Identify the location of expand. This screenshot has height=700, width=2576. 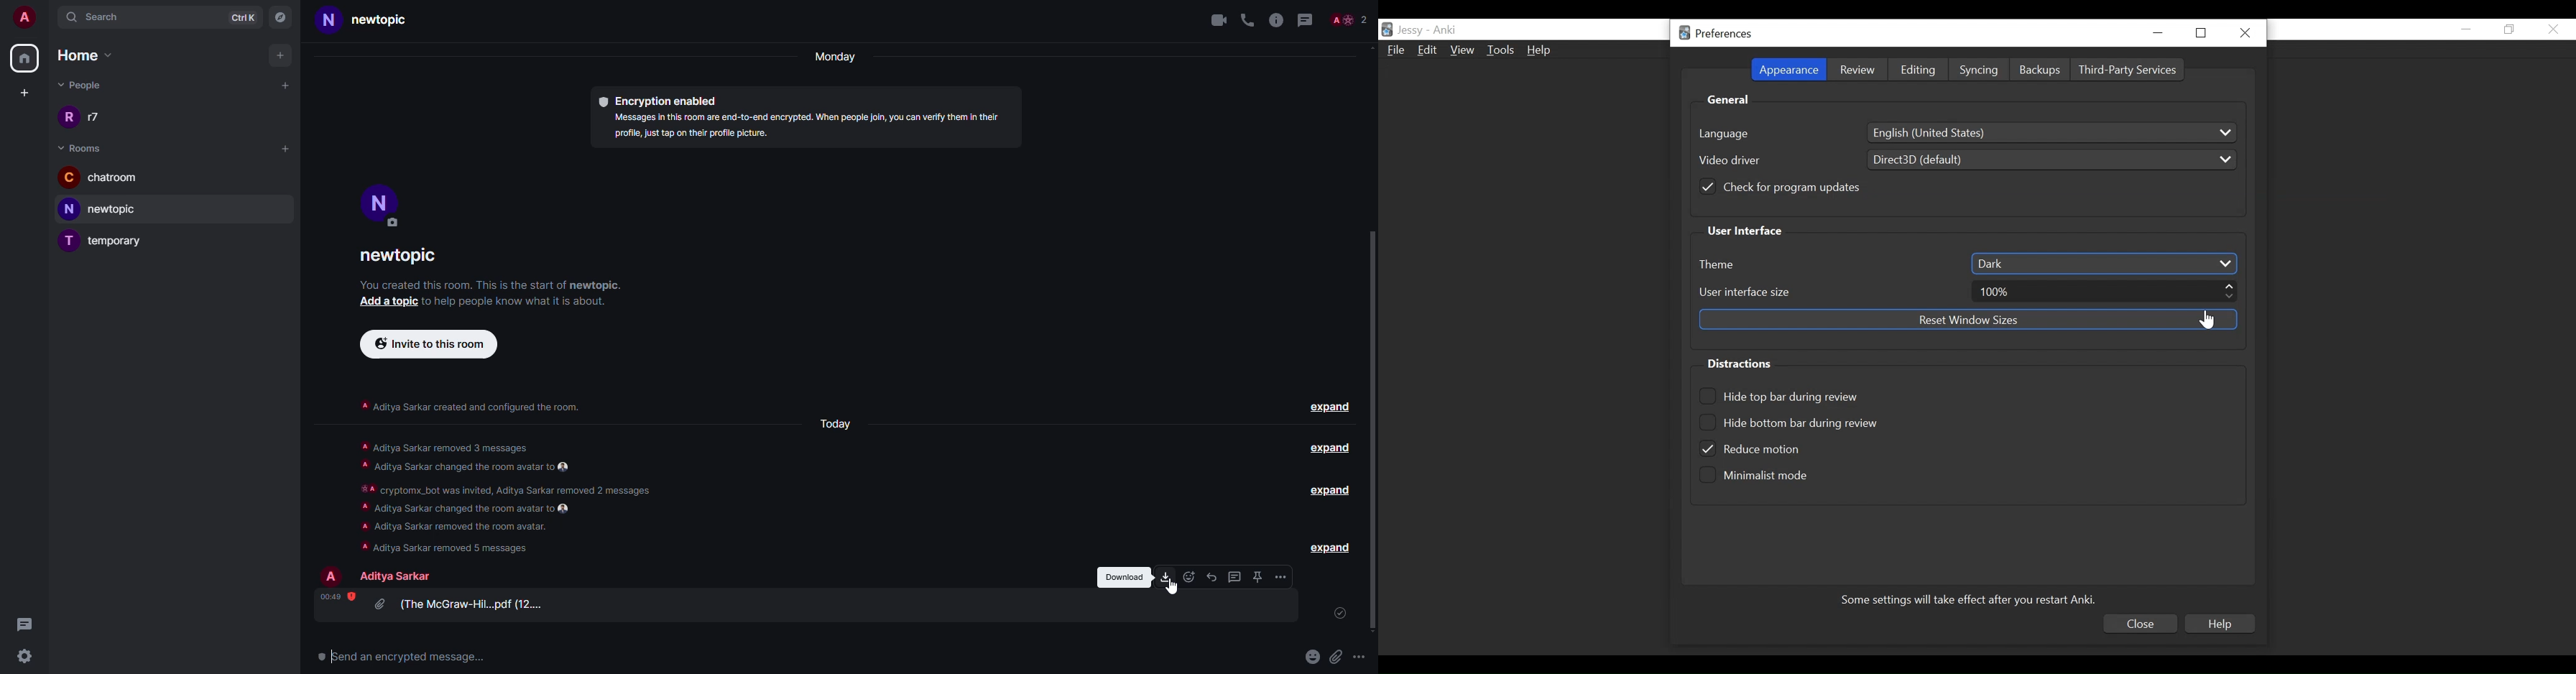
(1329, 547).